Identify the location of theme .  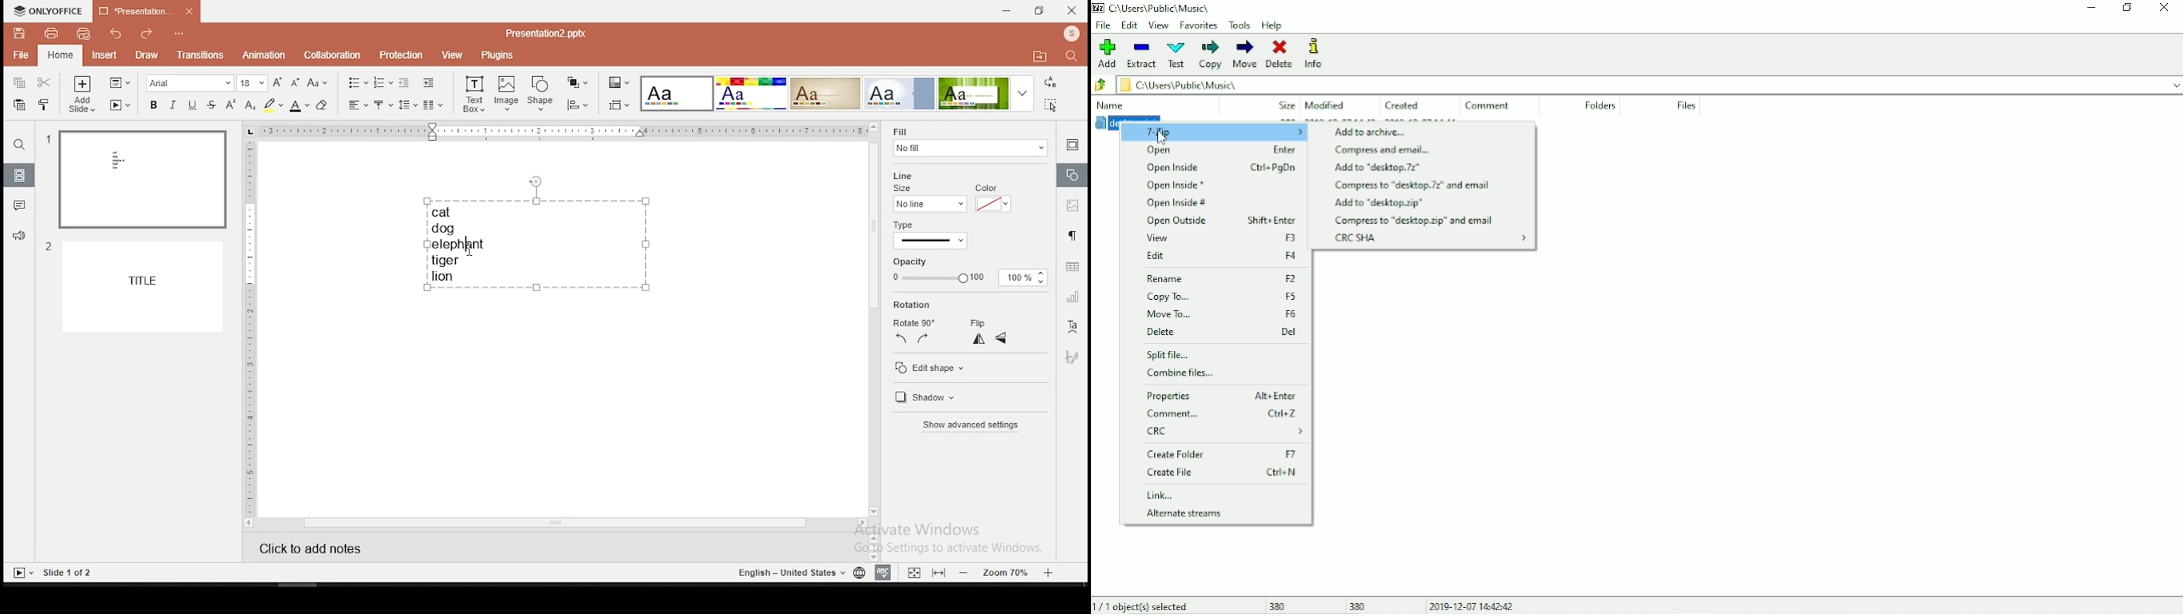
(986, 94).